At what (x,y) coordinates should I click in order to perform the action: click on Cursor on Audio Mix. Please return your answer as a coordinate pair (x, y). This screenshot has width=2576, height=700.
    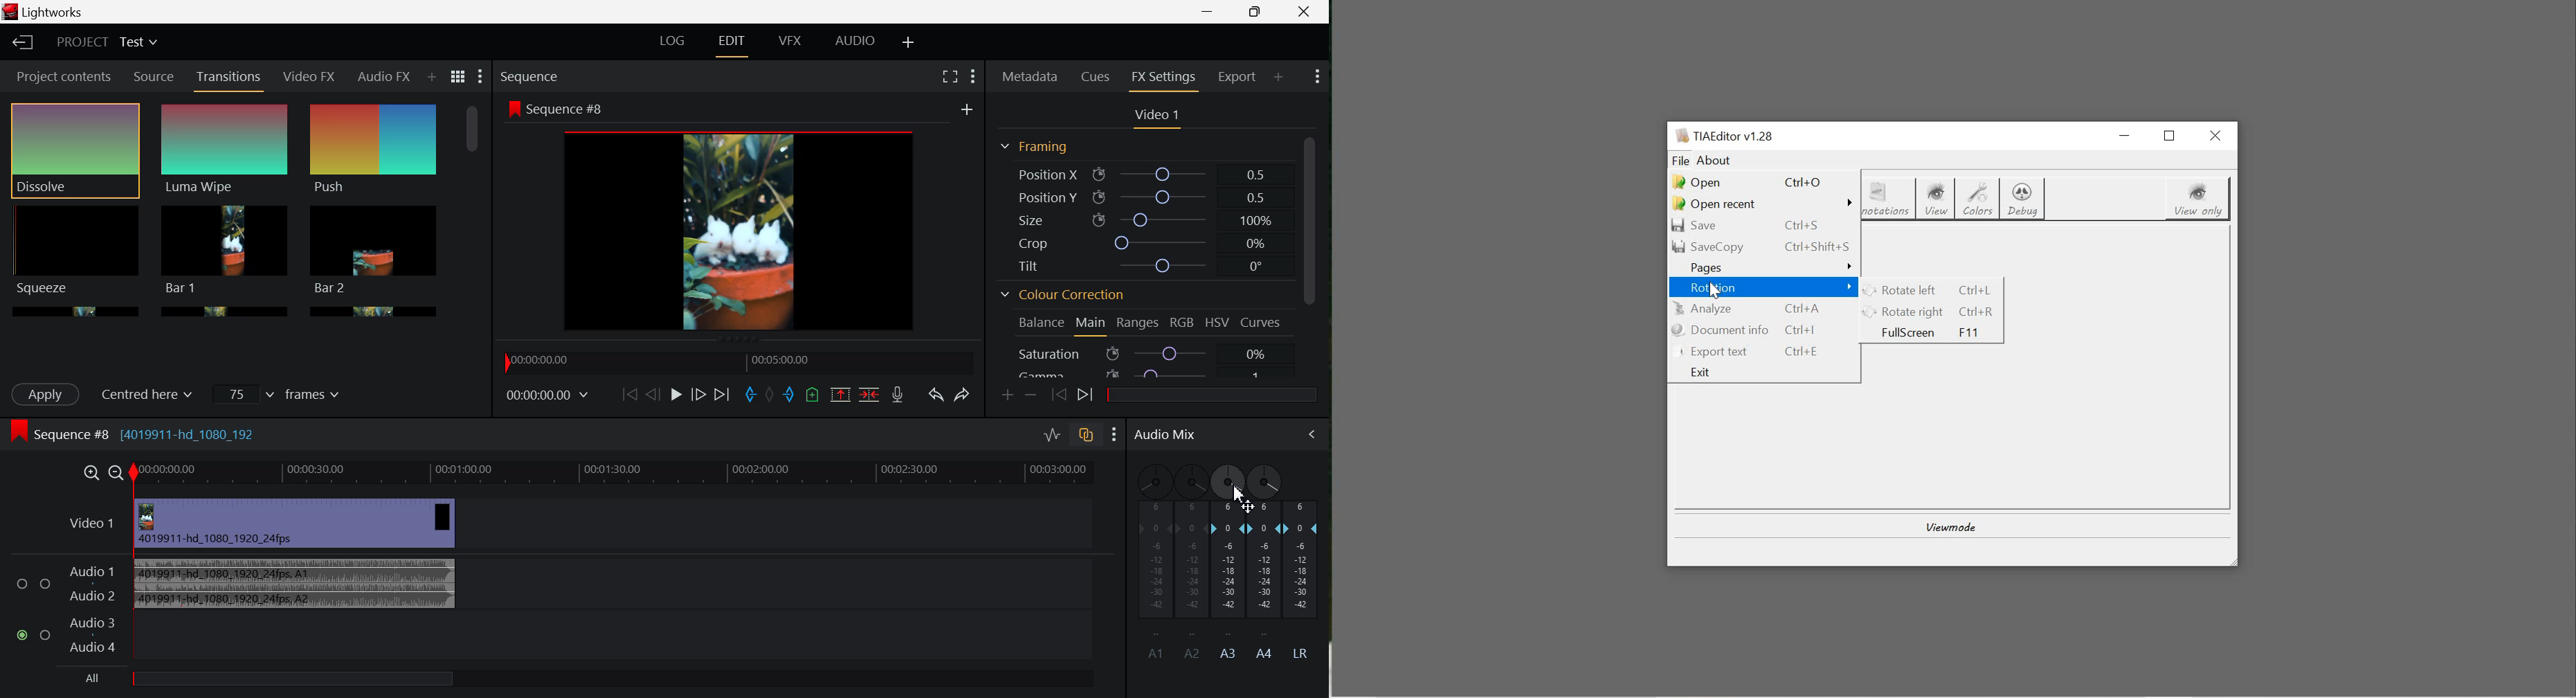
    Looking at the image, I should click on (1305, 436).